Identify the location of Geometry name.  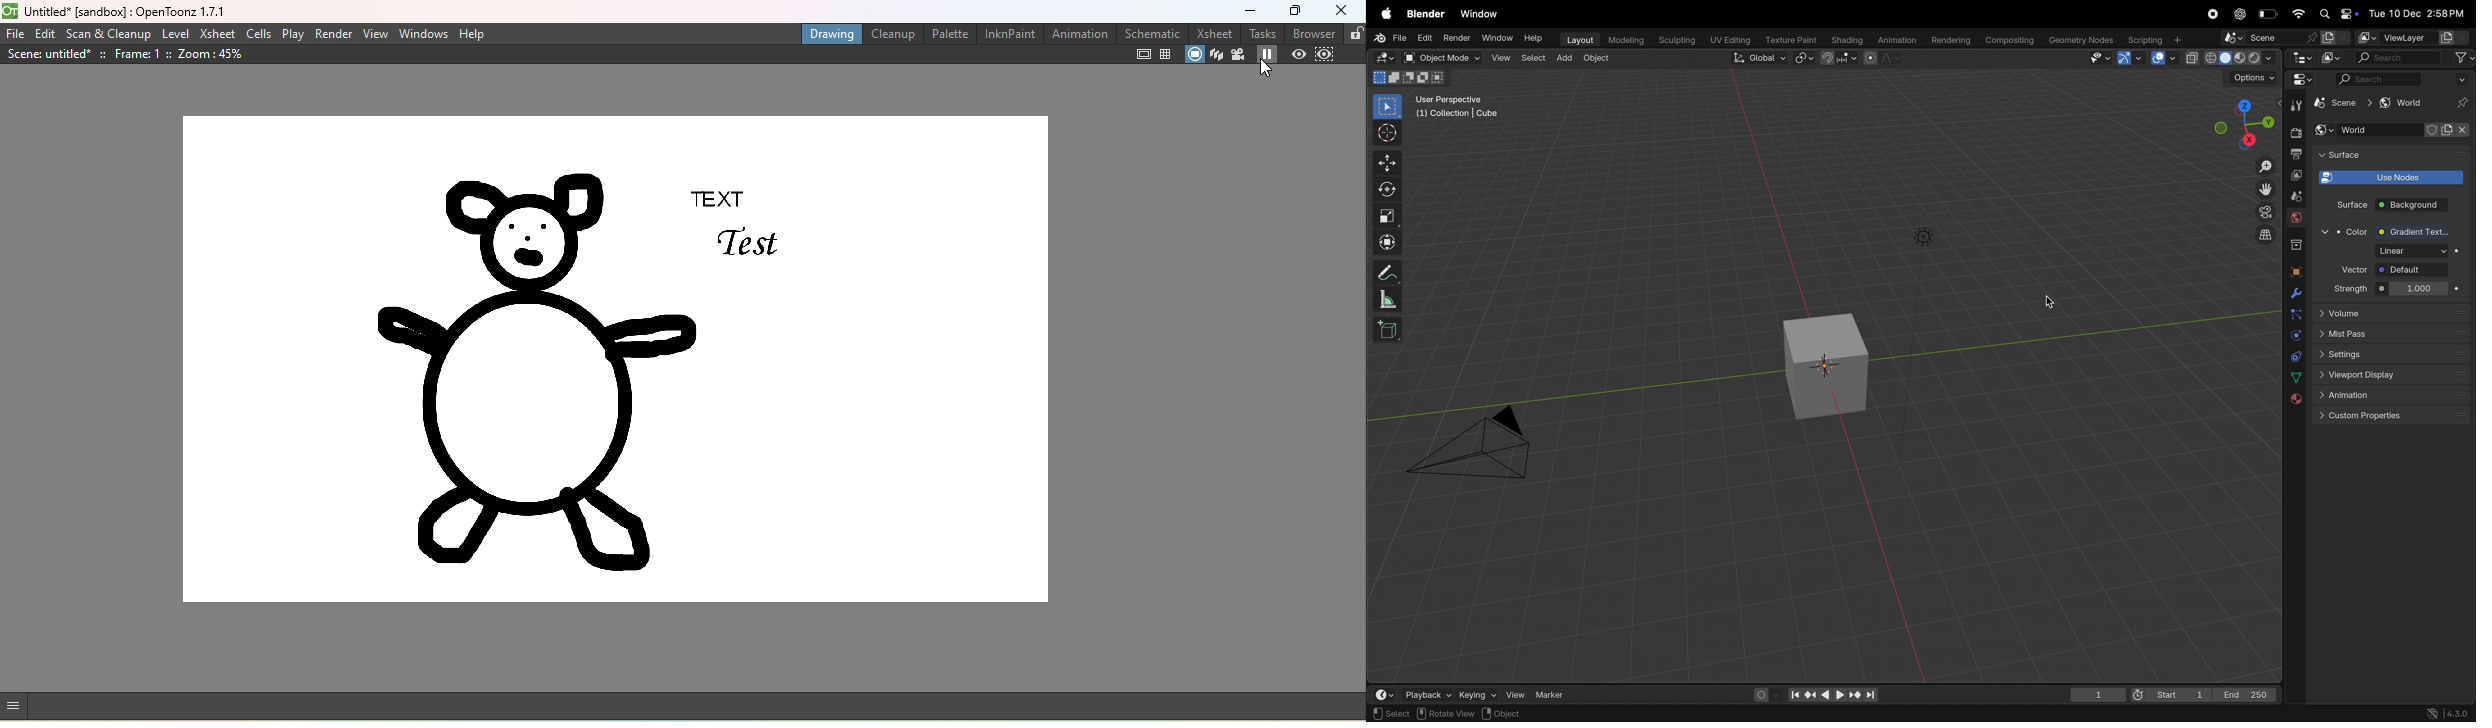
(2082, 40).